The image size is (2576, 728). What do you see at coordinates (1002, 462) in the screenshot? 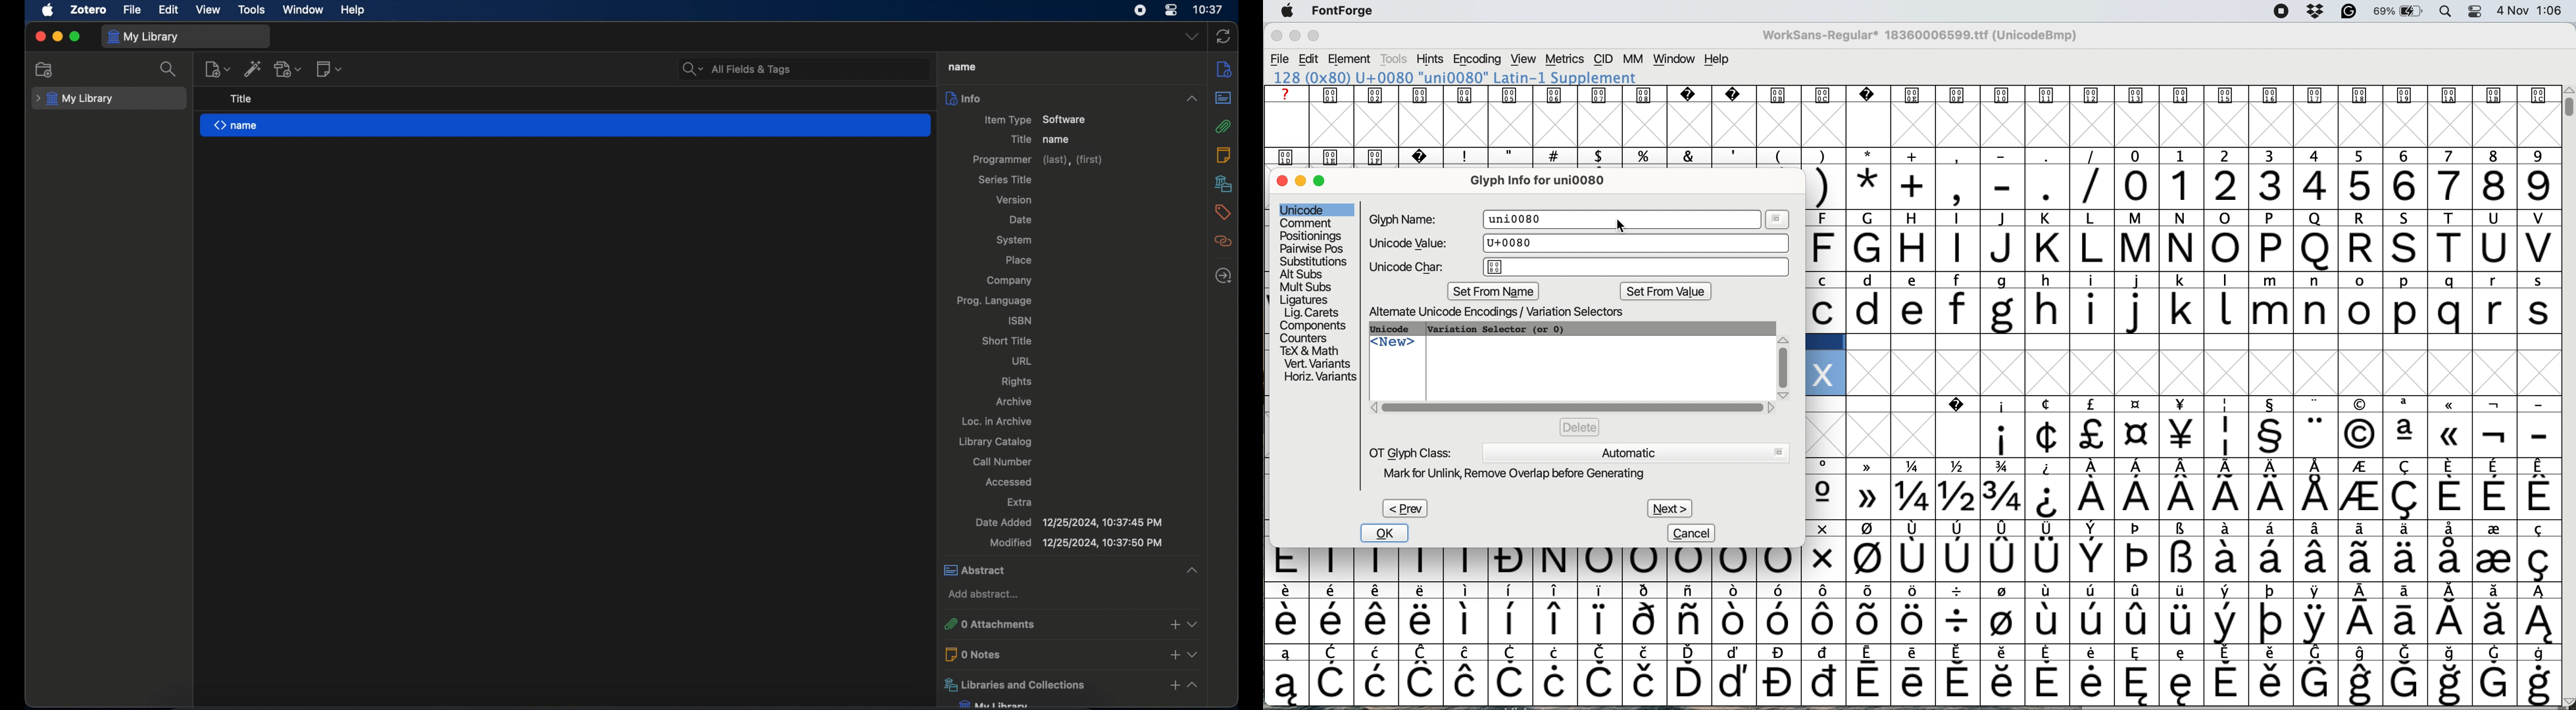
I see `call number` at bounding box center [1002, 462].